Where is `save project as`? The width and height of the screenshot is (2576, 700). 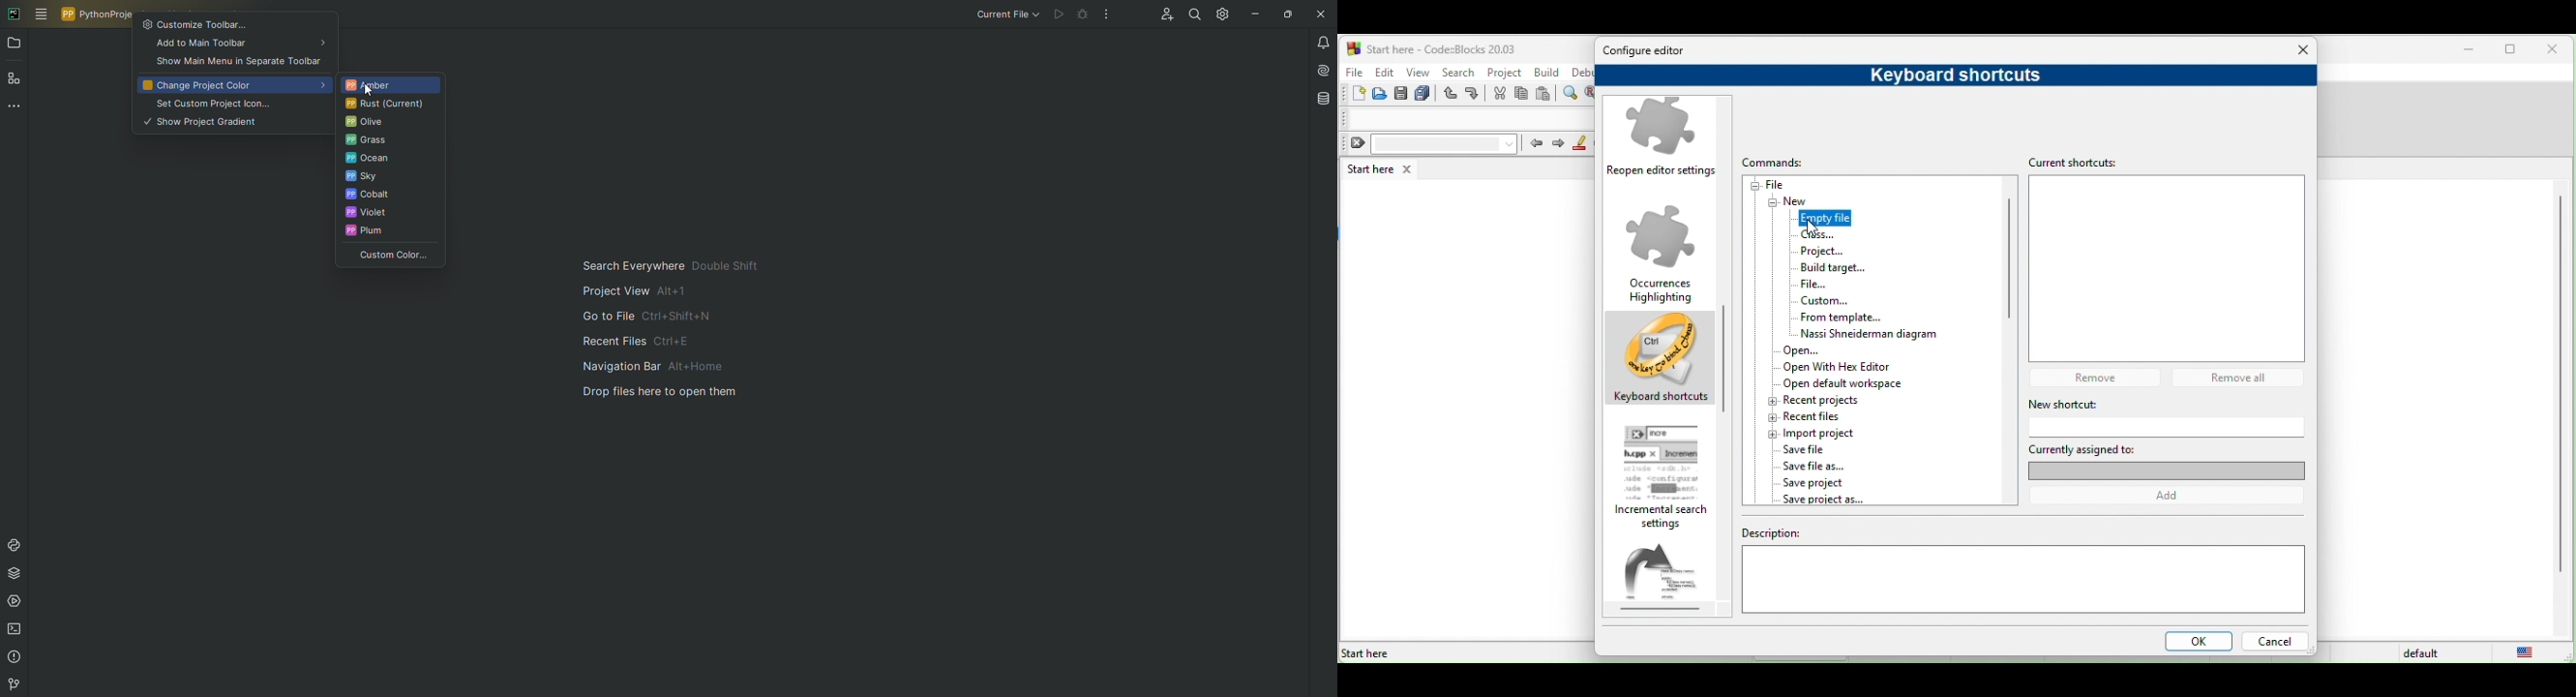
save project as is located at coordinates (1822, 500).